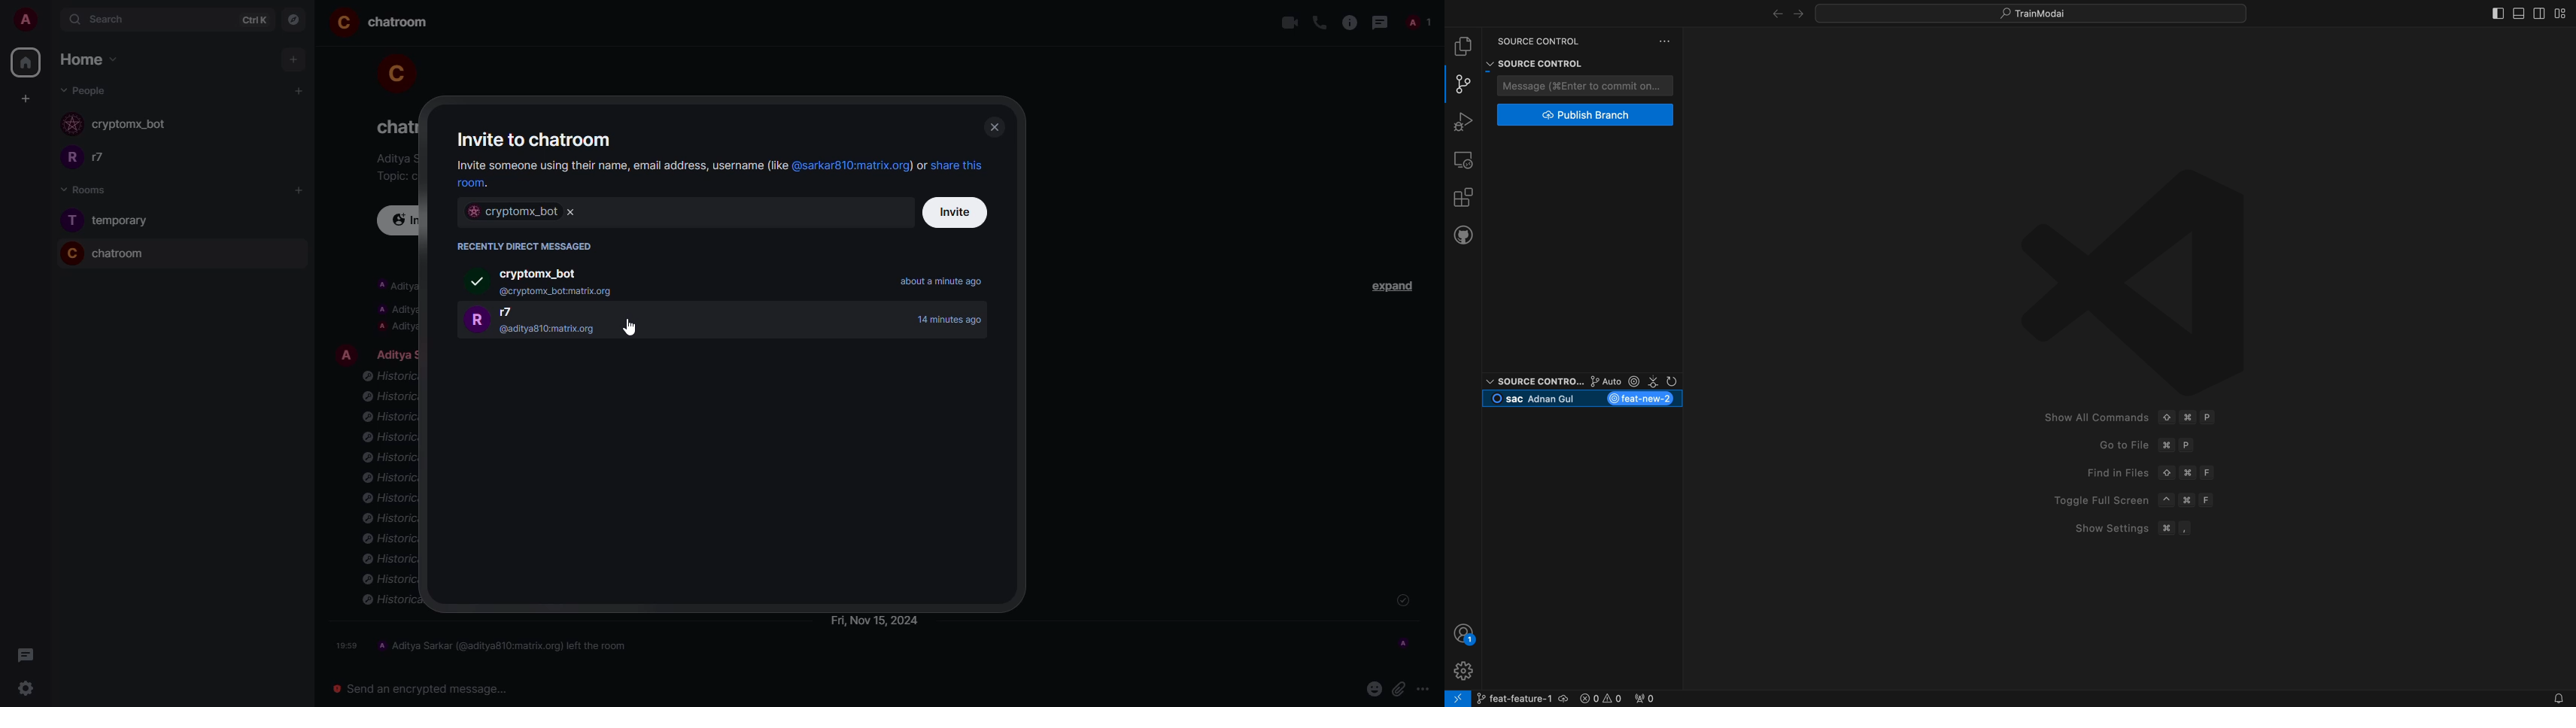 Image resolution: width=2576 pixels, height=728 pixels. What do you see at coordinates (618, 165) in the screenshot?
I see `invite share` at bounding box center [618, 165].